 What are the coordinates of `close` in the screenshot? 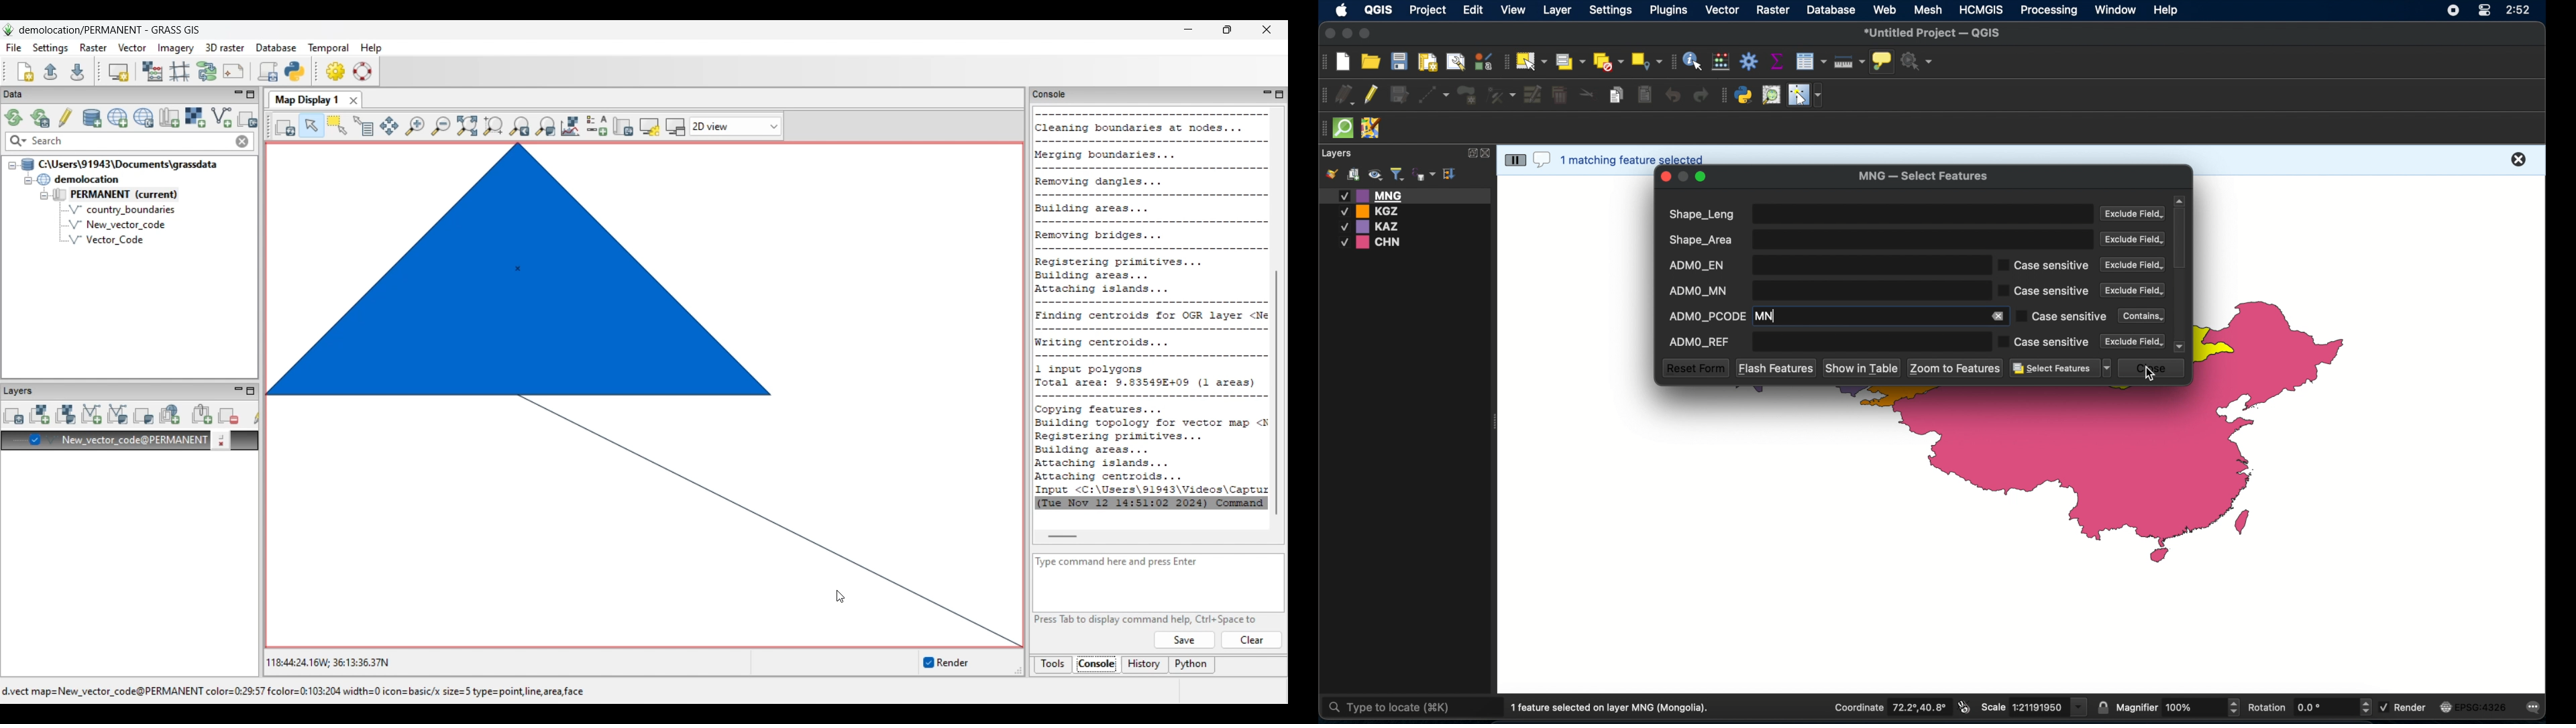 It's located at (1328, 33).